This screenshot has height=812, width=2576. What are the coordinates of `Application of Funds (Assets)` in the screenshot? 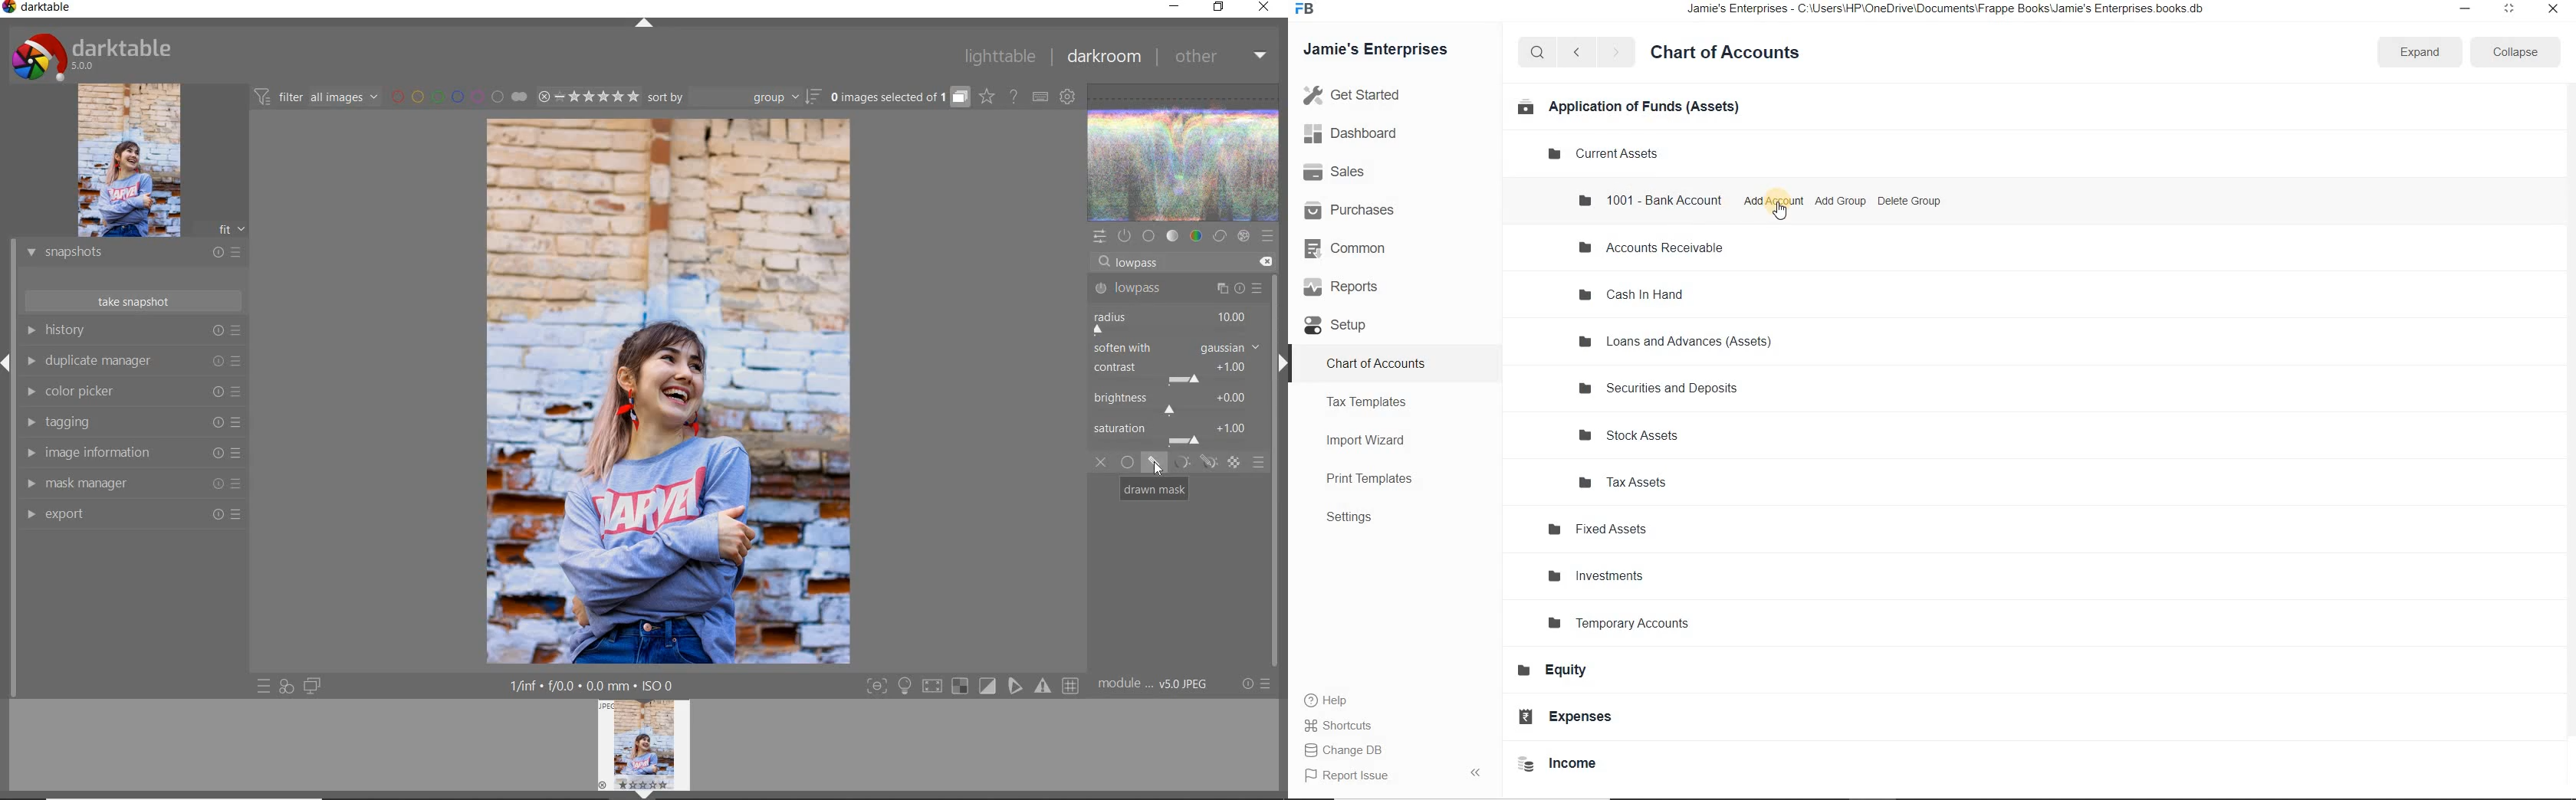 It's located at (1627, 106).